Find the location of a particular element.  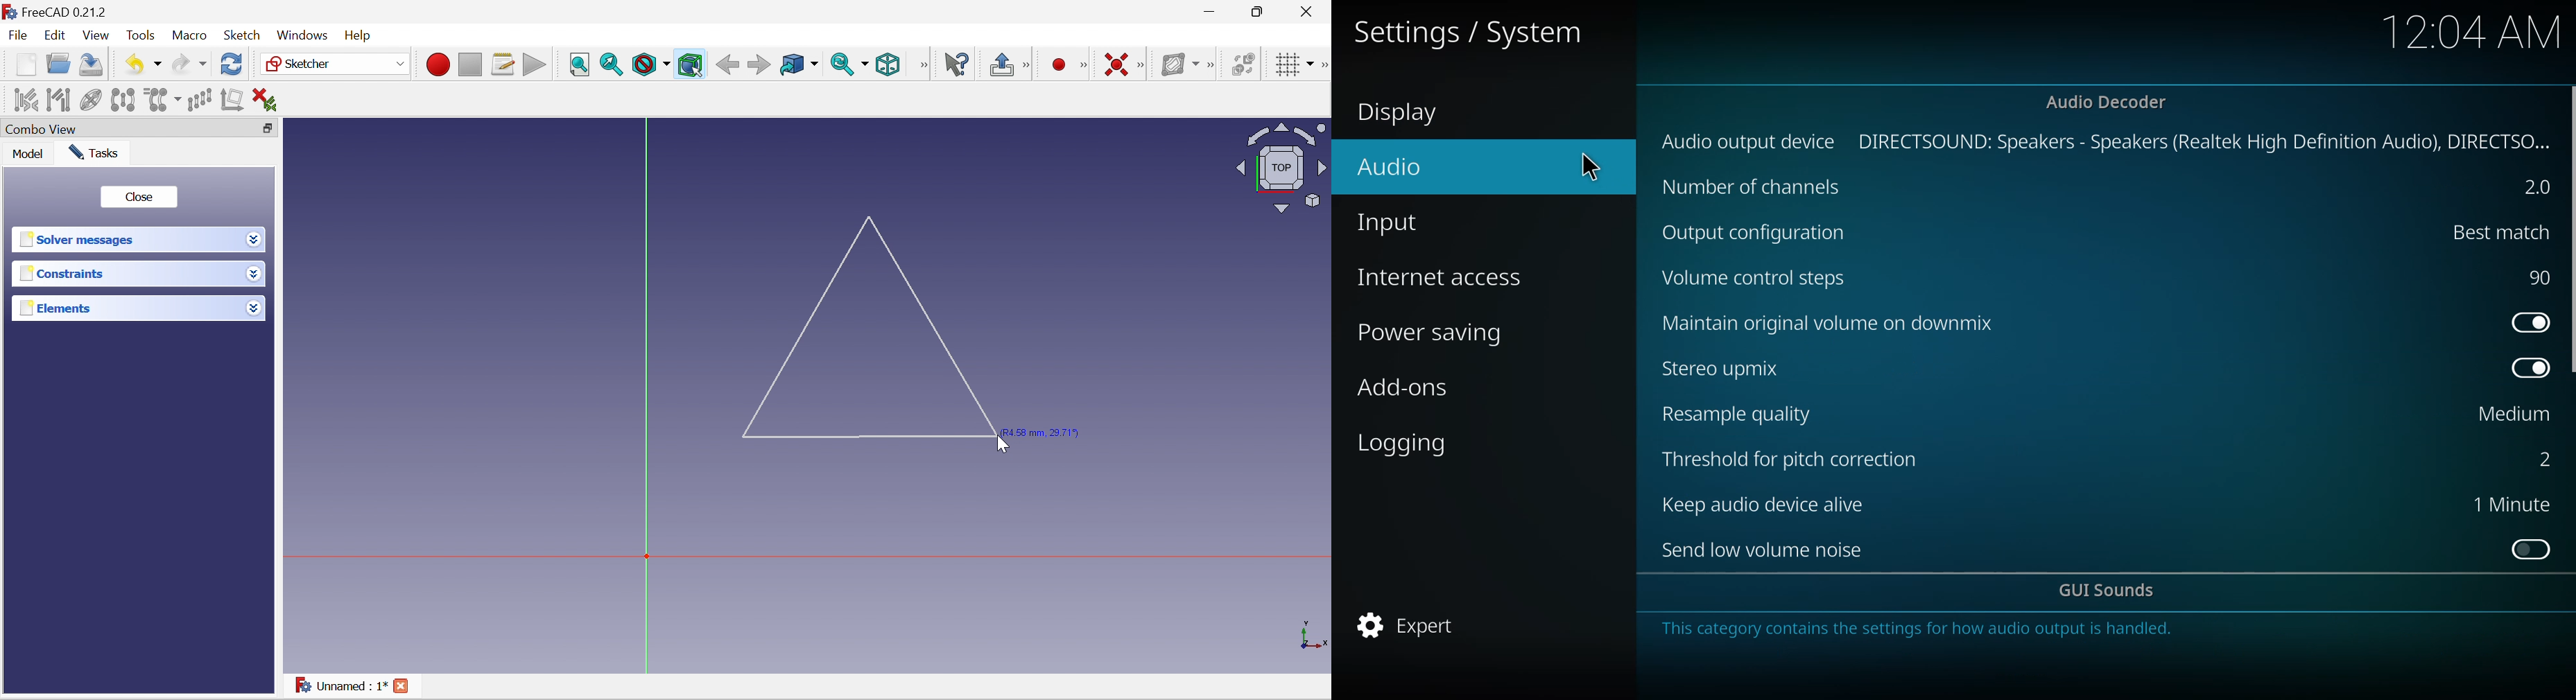

Leave sketch is located at coordinates (1003, 66).